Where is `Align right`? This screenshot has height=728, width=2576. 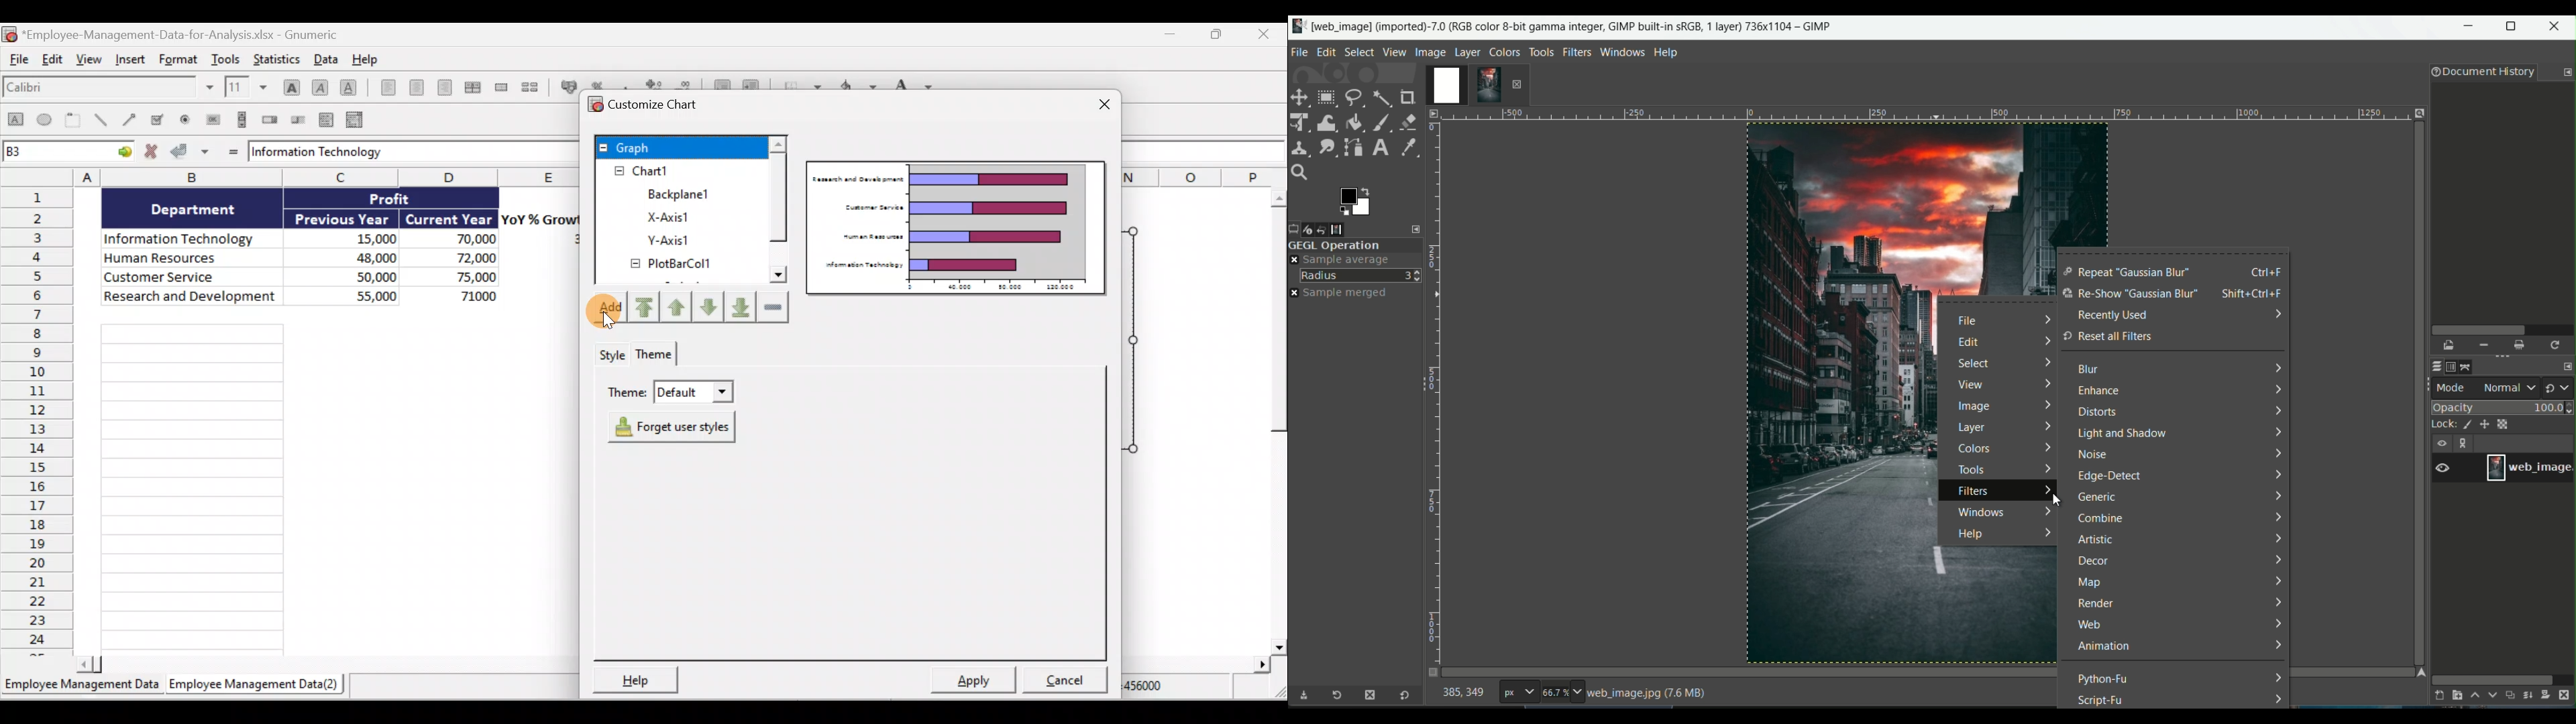 Align right is located at coordinates (444, 87).